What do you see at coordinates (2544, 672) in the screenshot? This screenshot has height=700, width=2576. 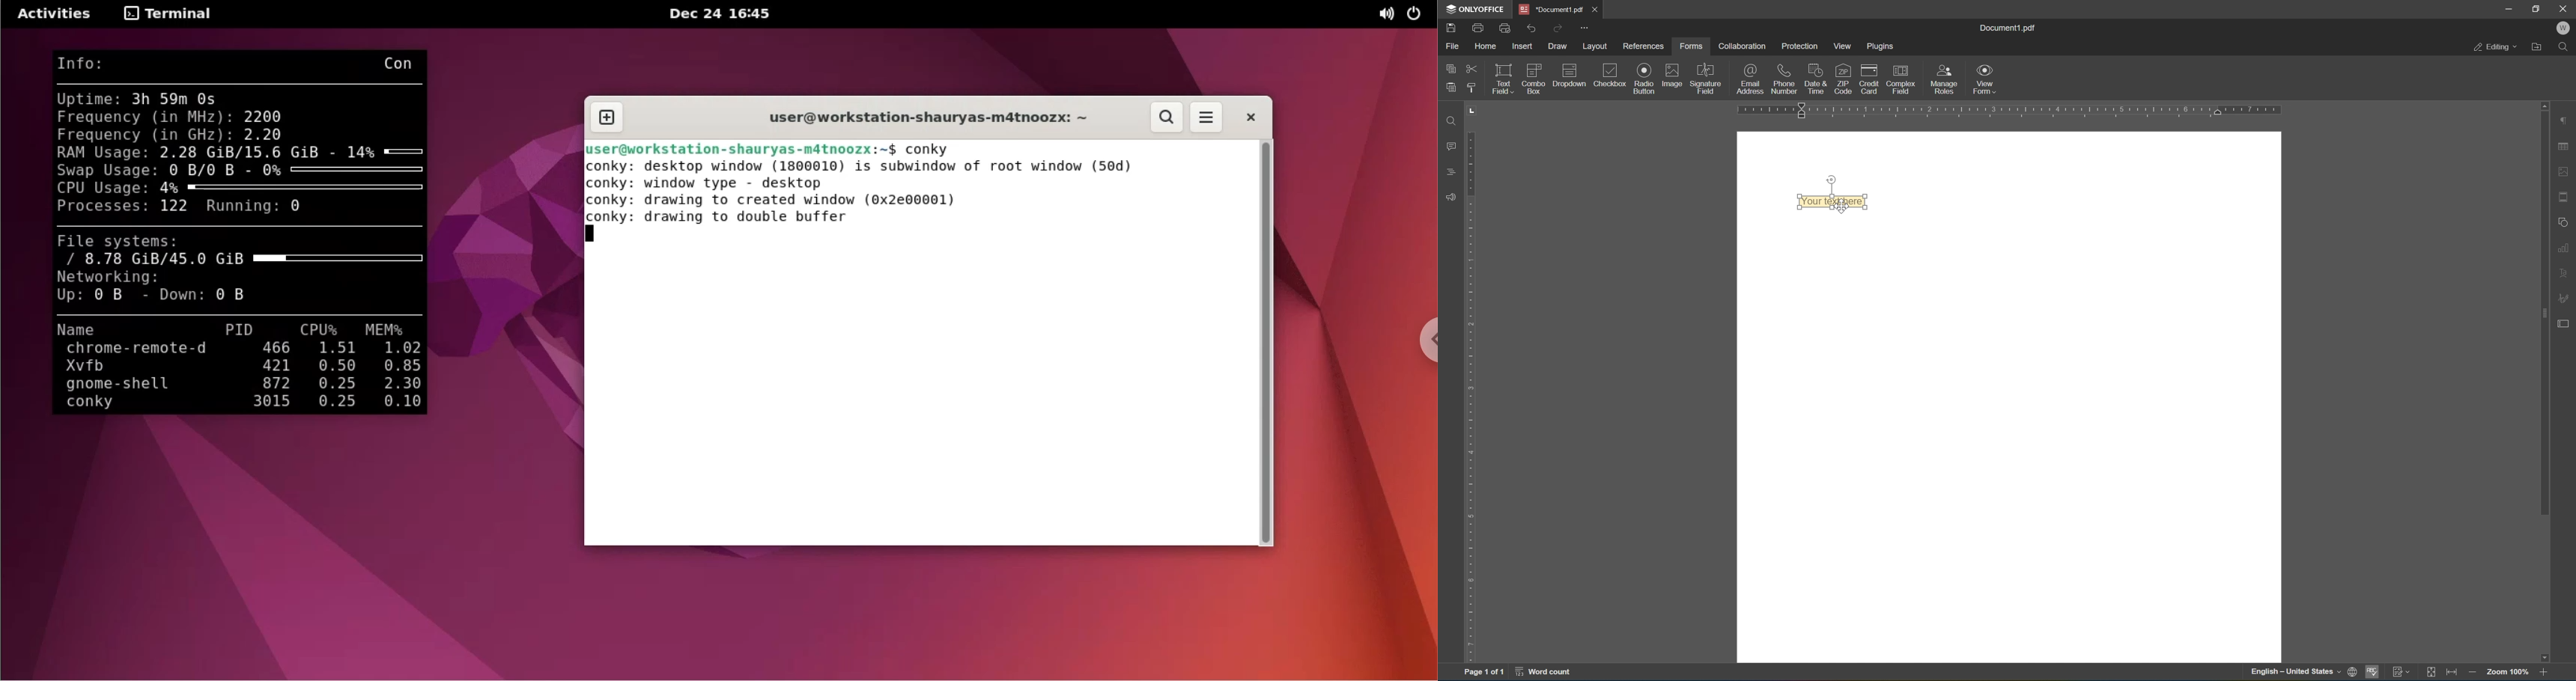 I see `zoom in` at bounding box center [2544, 672].